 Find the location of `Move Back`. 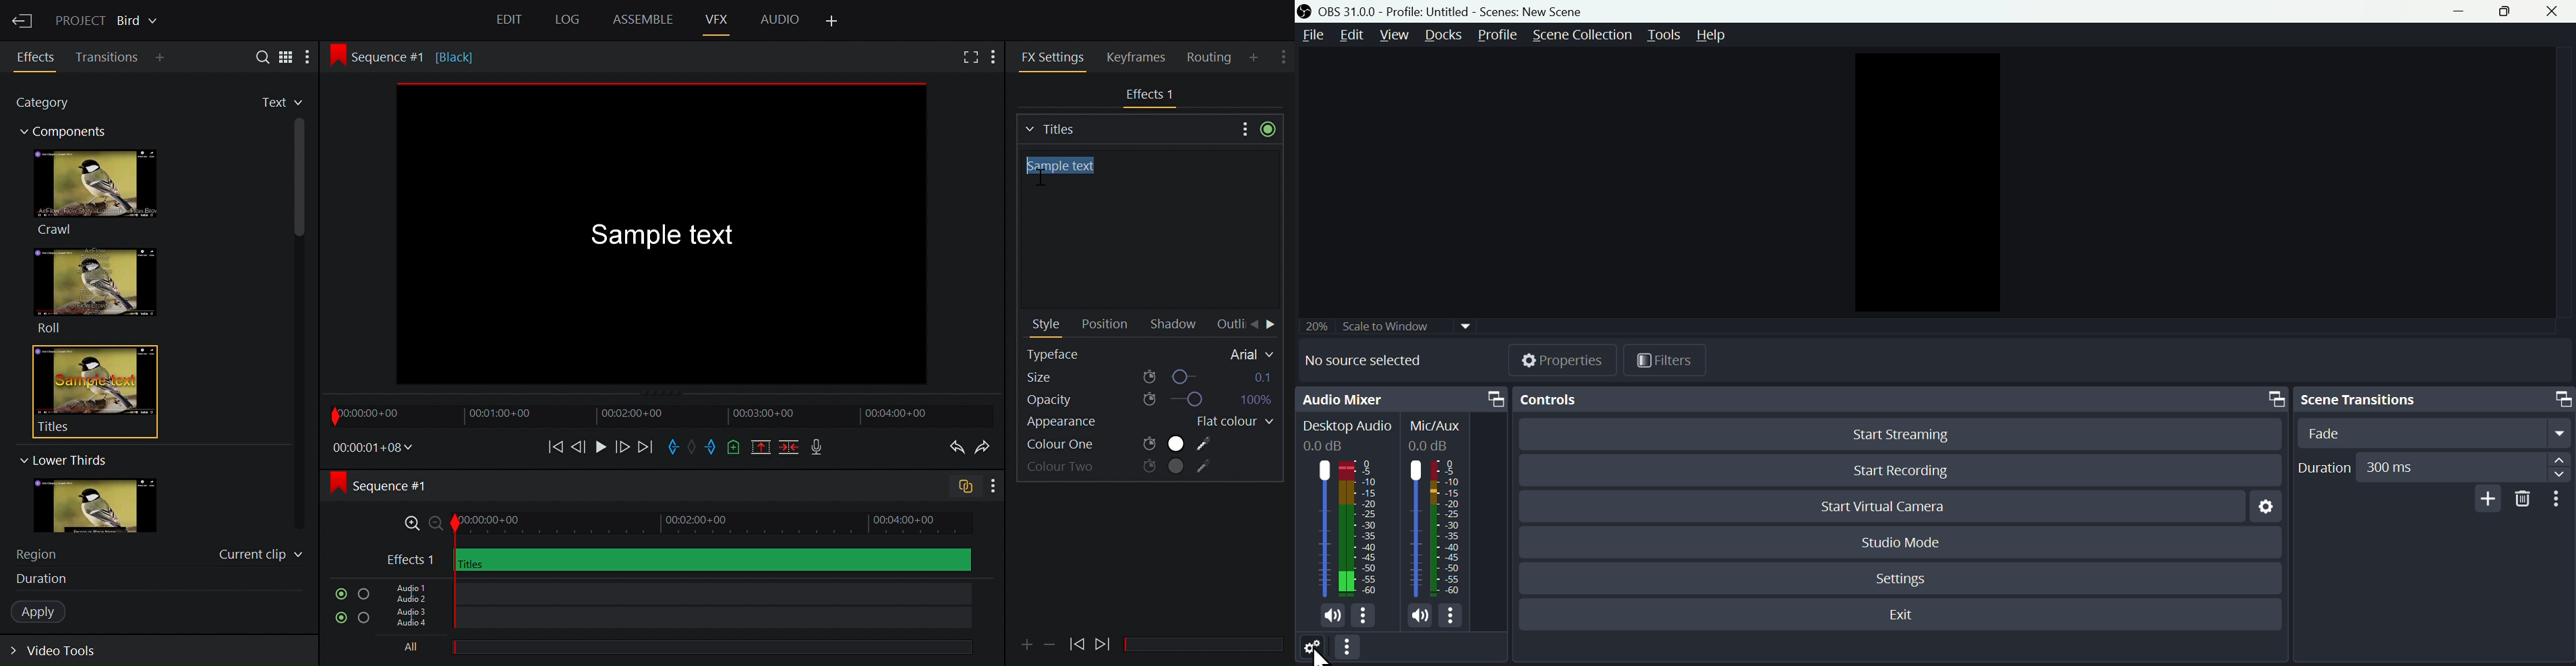

Move Back is located at coordinates (1254, 325).